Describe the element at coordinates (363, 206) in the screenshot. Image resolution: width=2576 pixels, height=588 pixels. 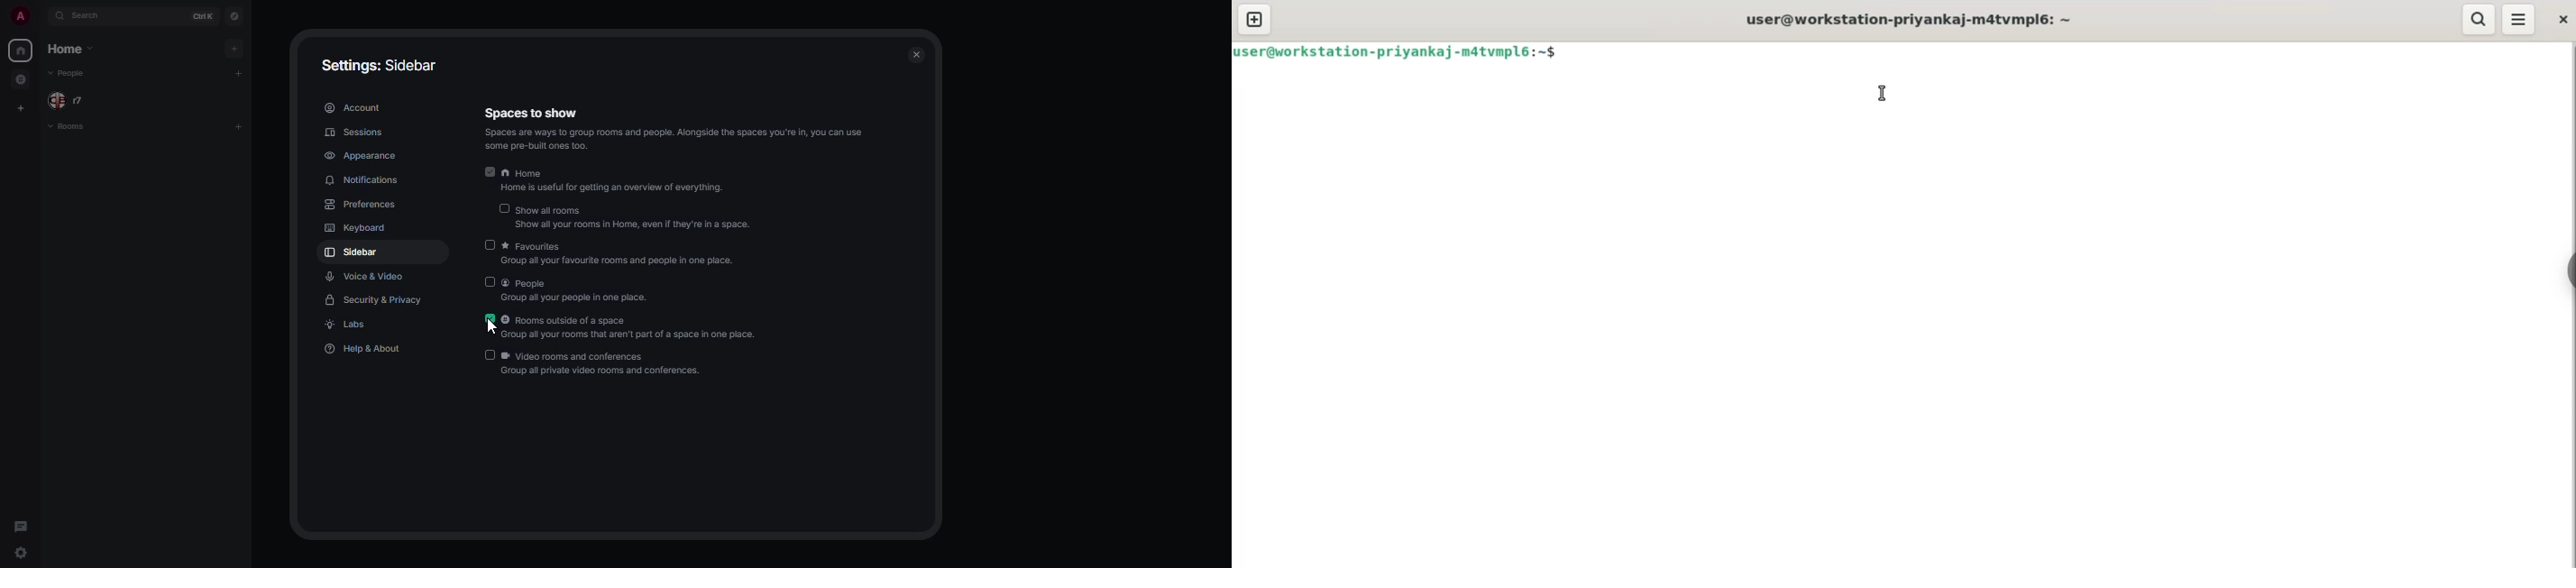
I see `preferences` at that location.